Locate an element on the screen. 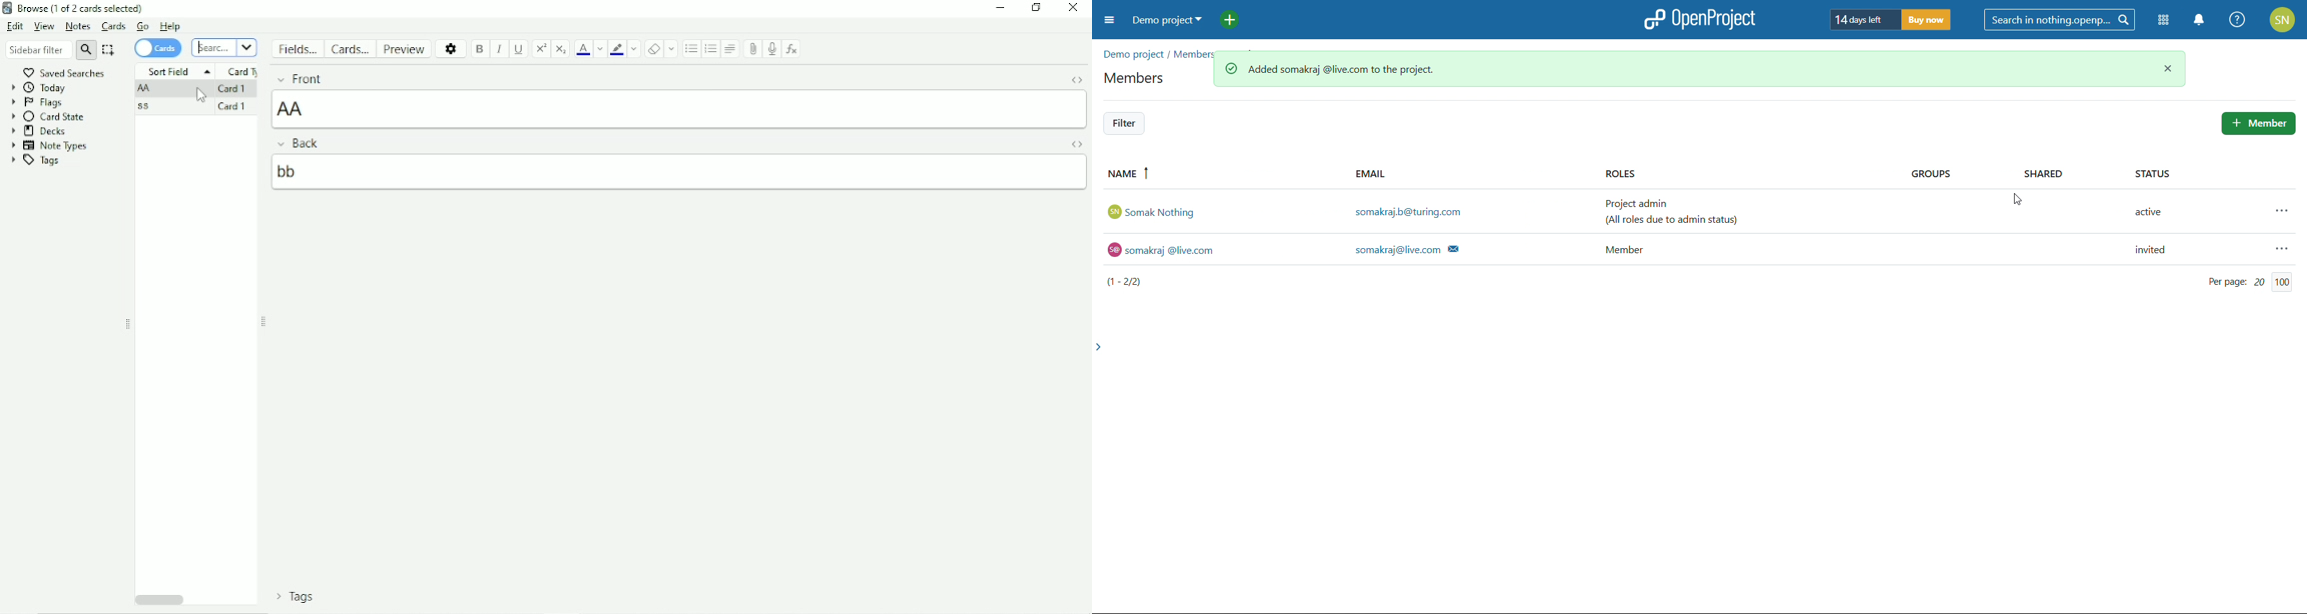  Alignment is located at coordinates (732, 48).